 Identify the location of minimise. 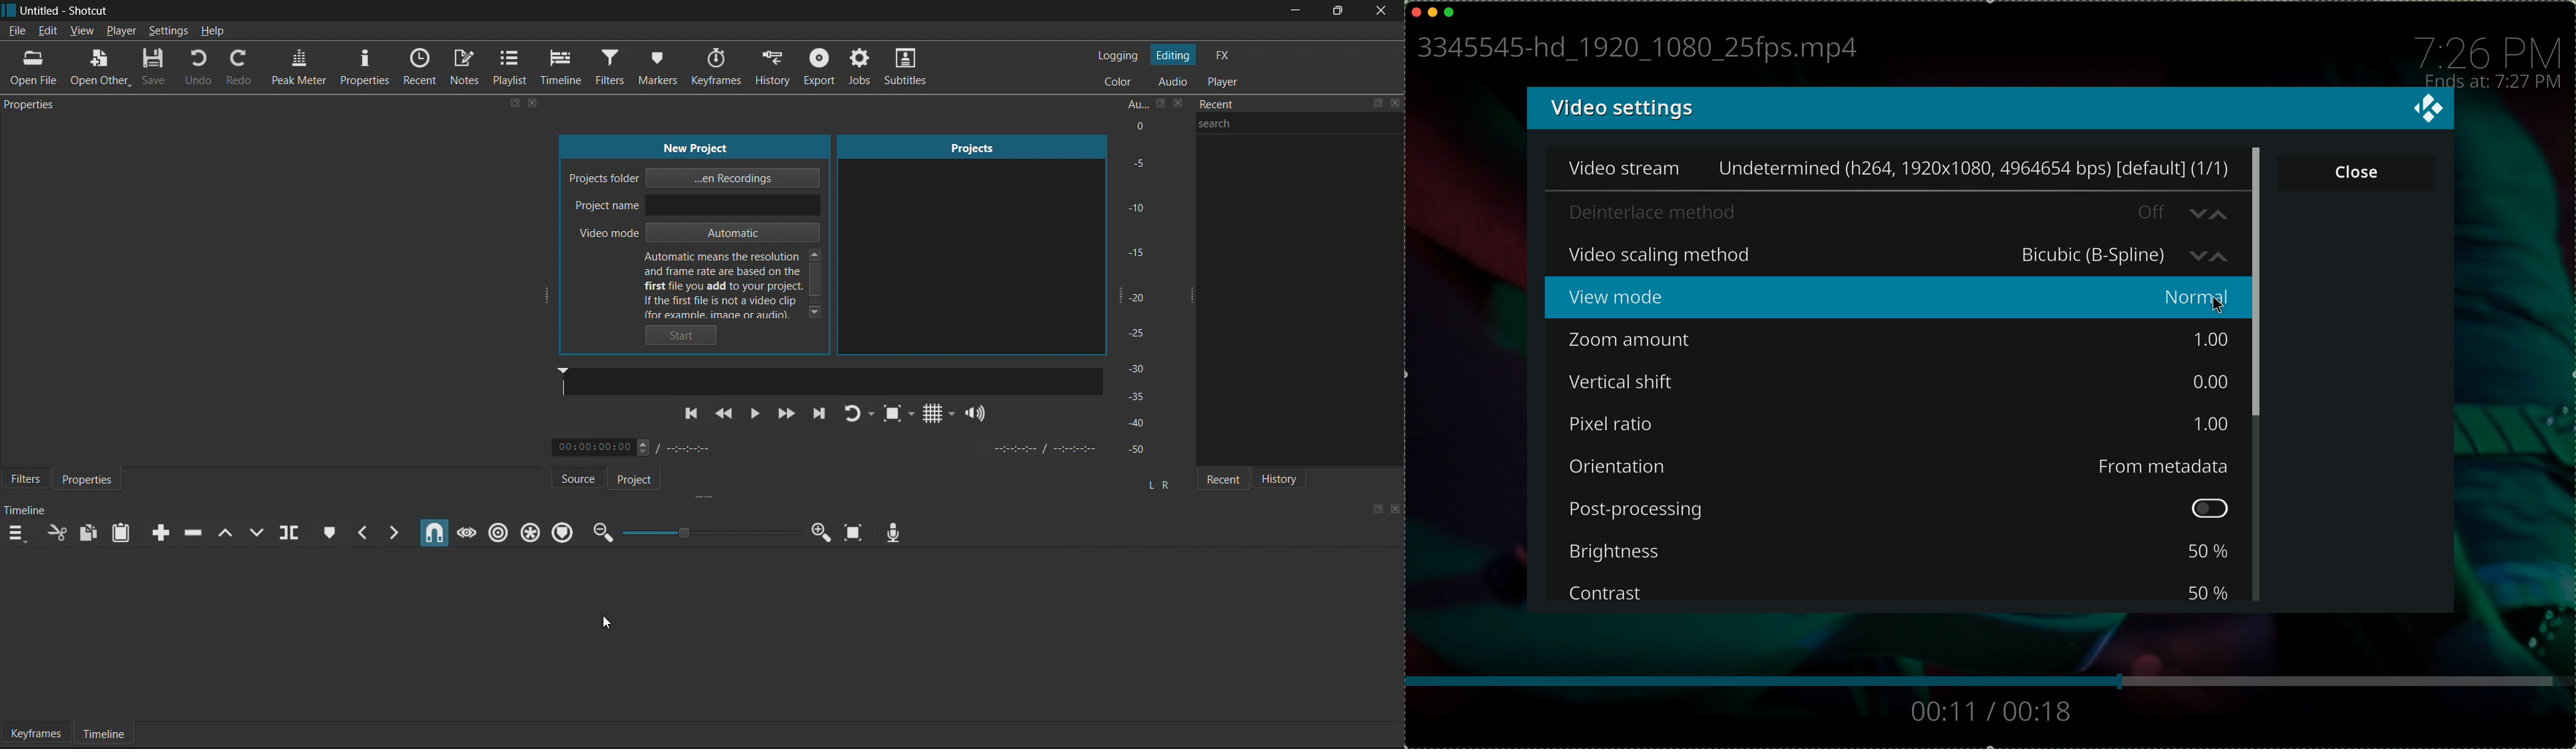
(1432, 11).